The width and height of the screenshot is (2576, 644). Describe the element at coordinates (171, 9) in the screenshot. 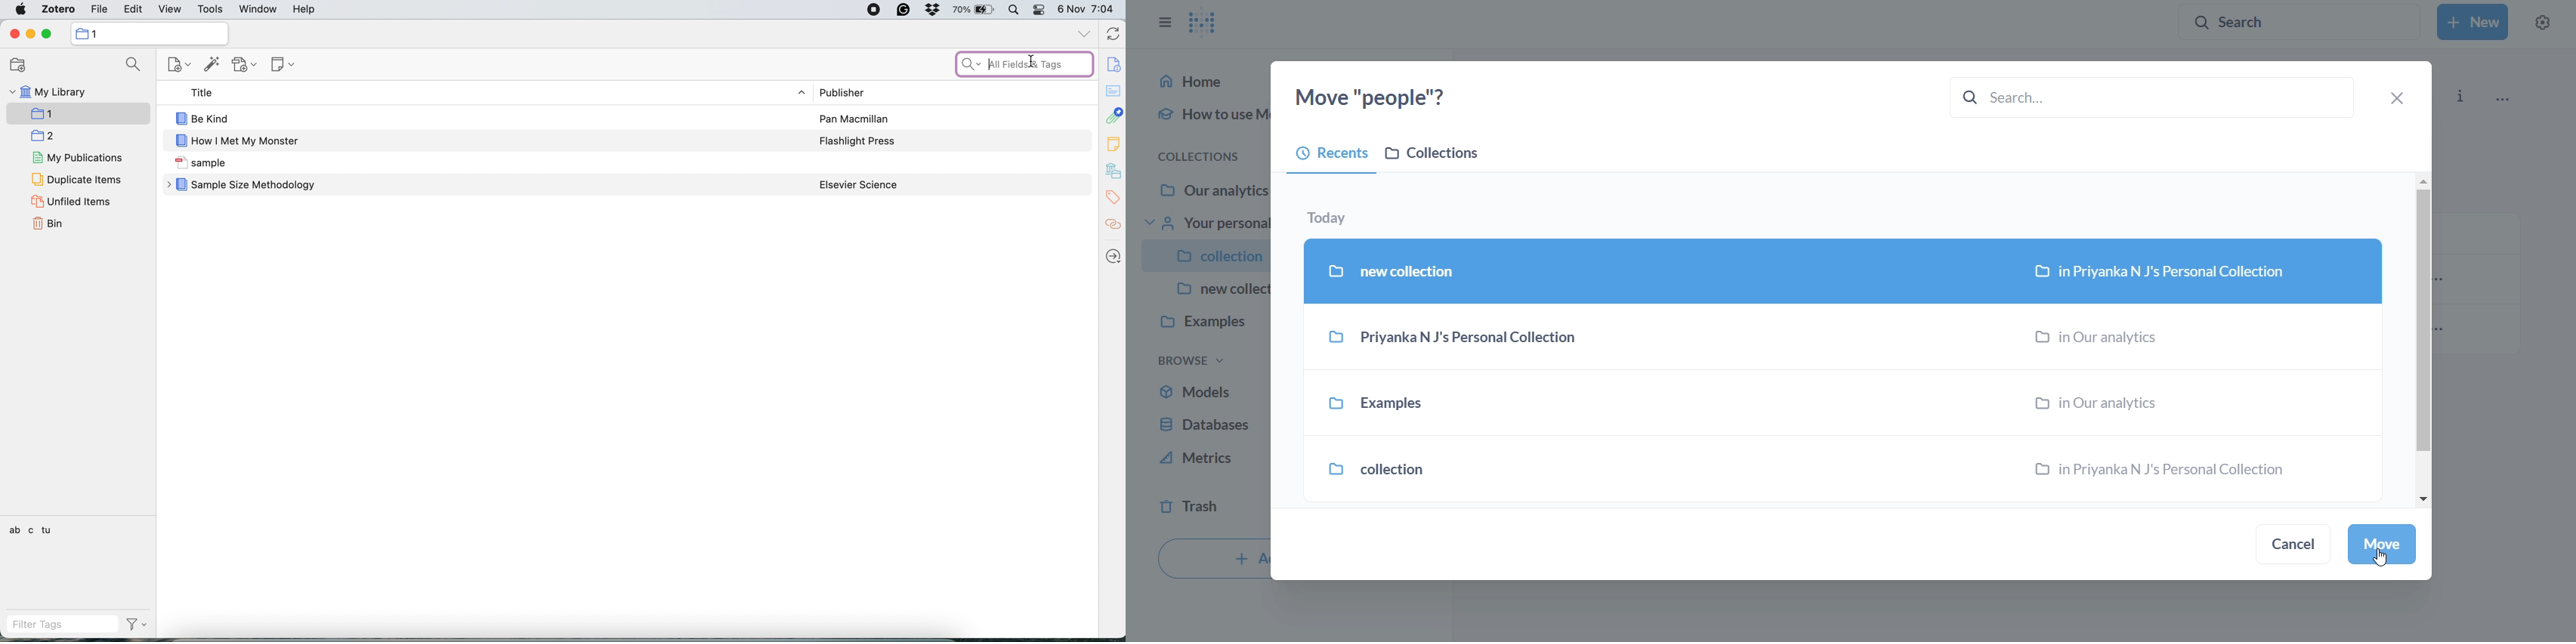

I see `view` at that location.